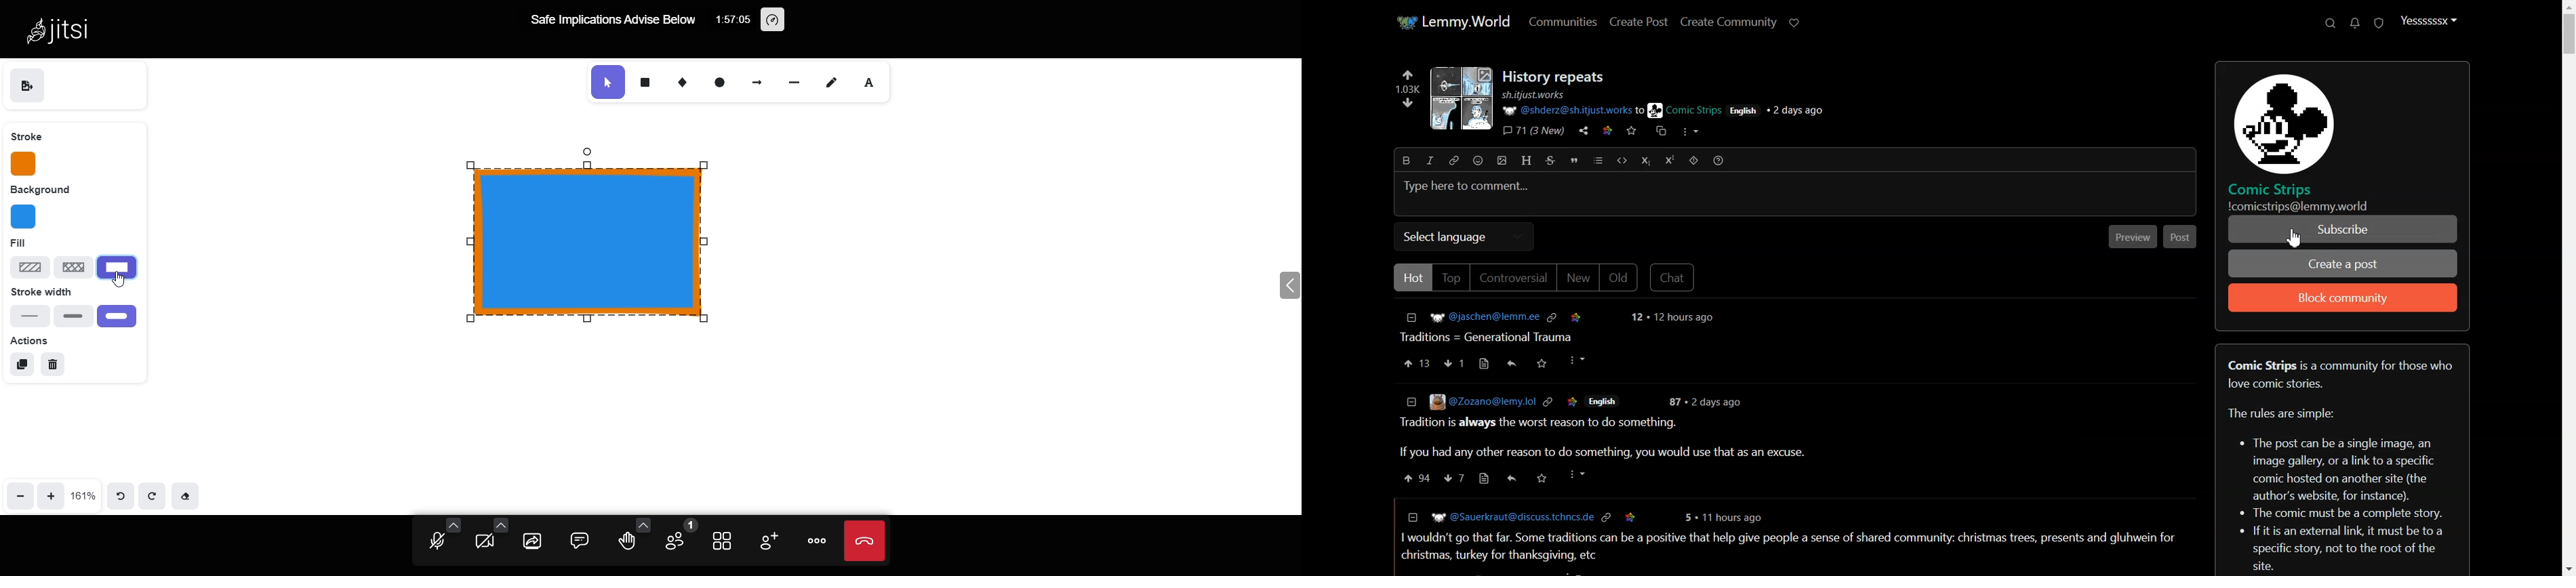  What do you see at coordinates (603, 82) in the screenshot?
I see `selection` at bounding box center [603, 82].